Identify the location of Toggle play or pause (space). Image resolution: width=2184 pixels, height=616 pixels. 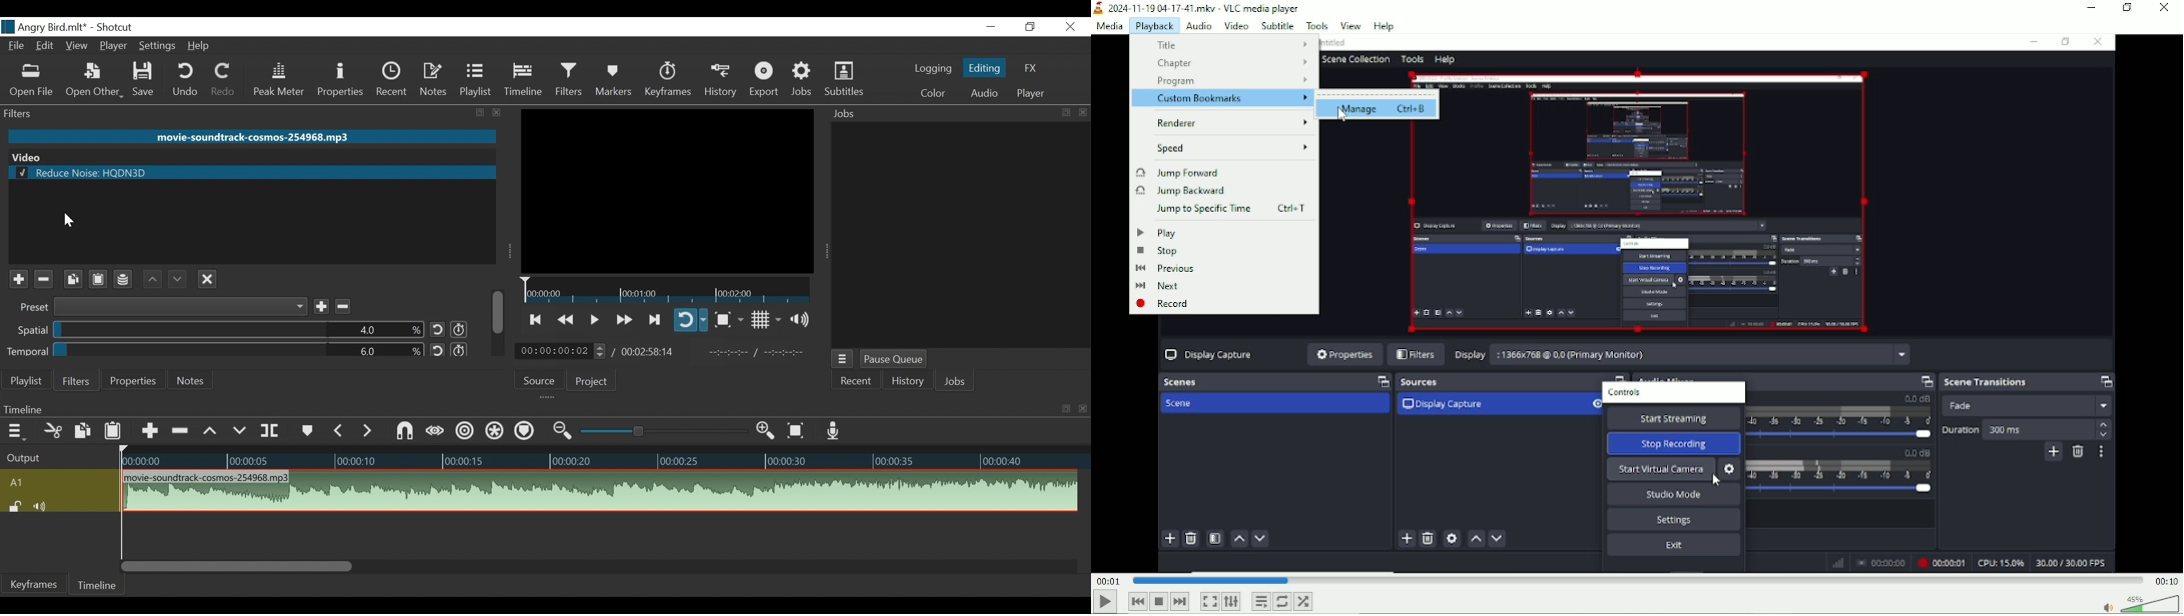
(594, 317).